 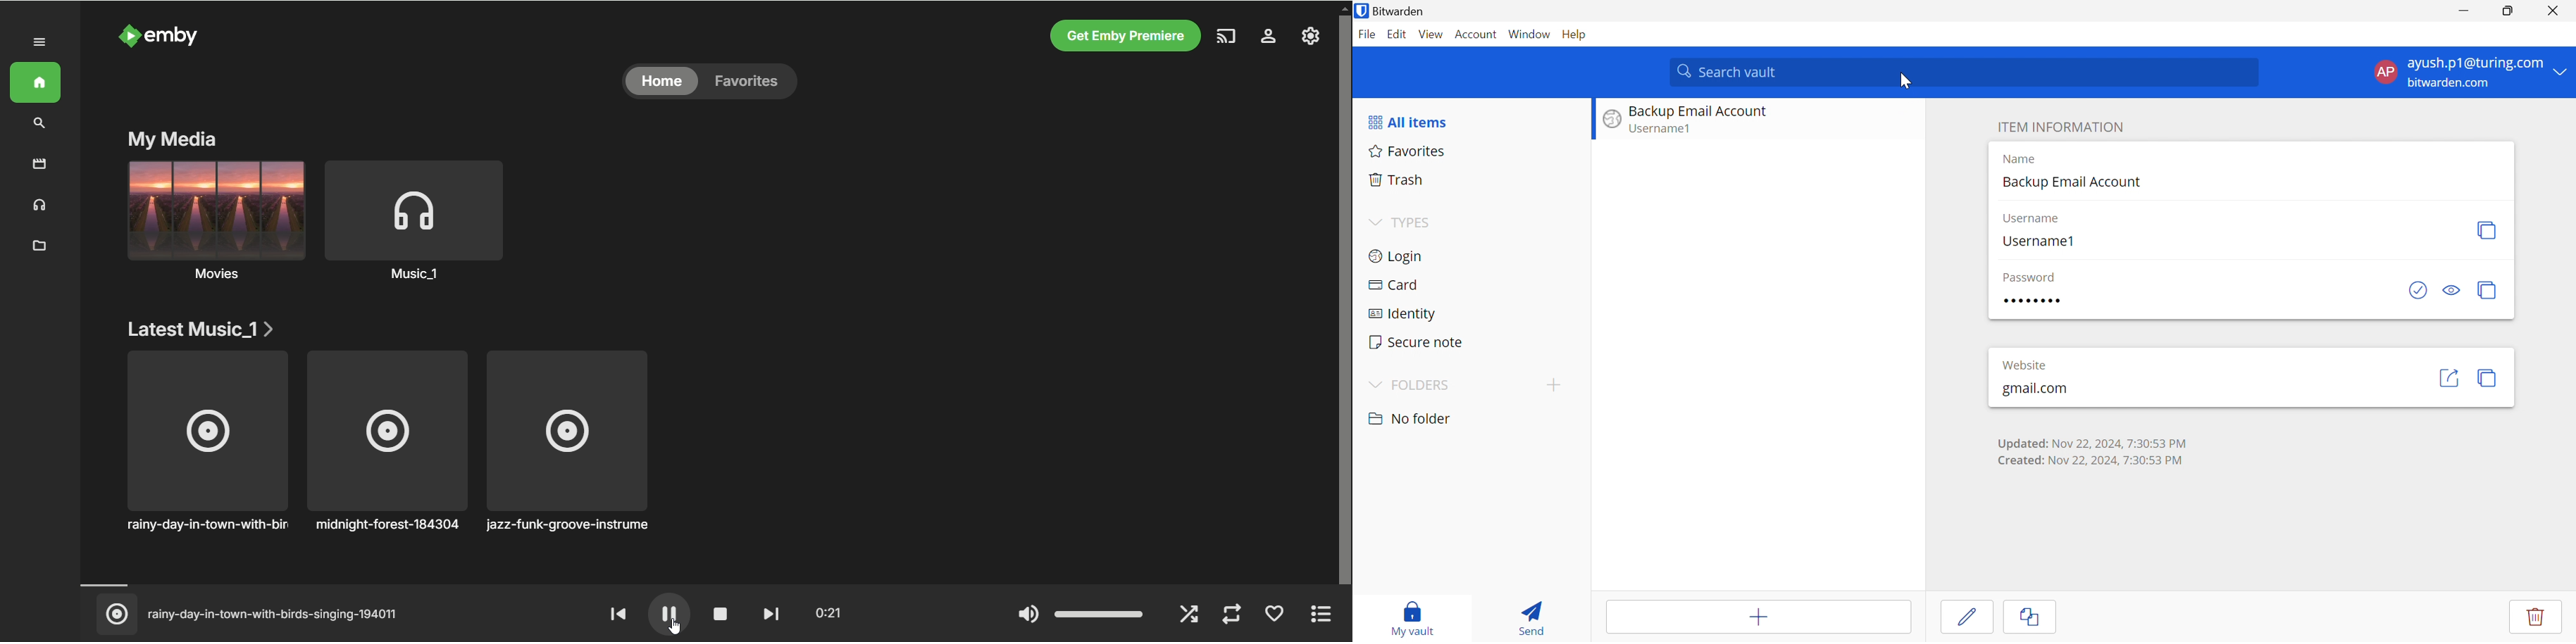 What do you see at coordinates (1529, 32) in the screenshot?
I see `Window` at bounding box center [1529, 32].